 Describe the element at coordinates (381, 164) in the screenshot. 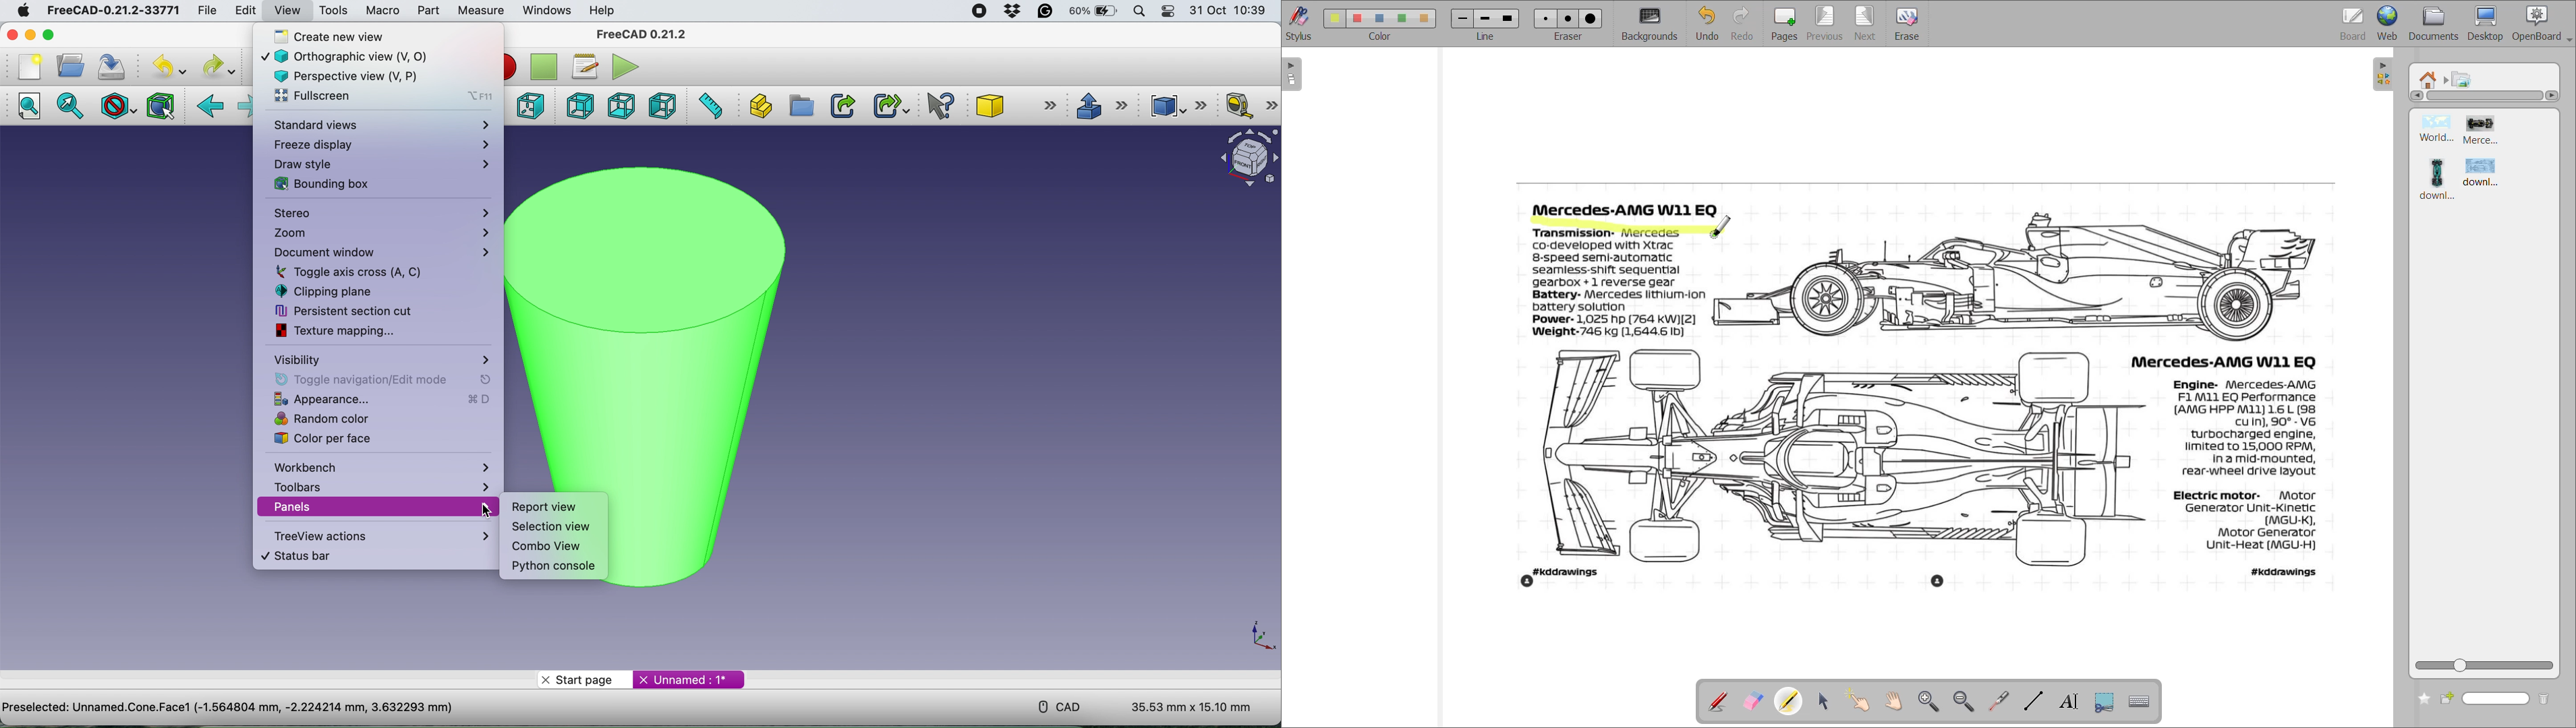

I see `draw style ` at that location.